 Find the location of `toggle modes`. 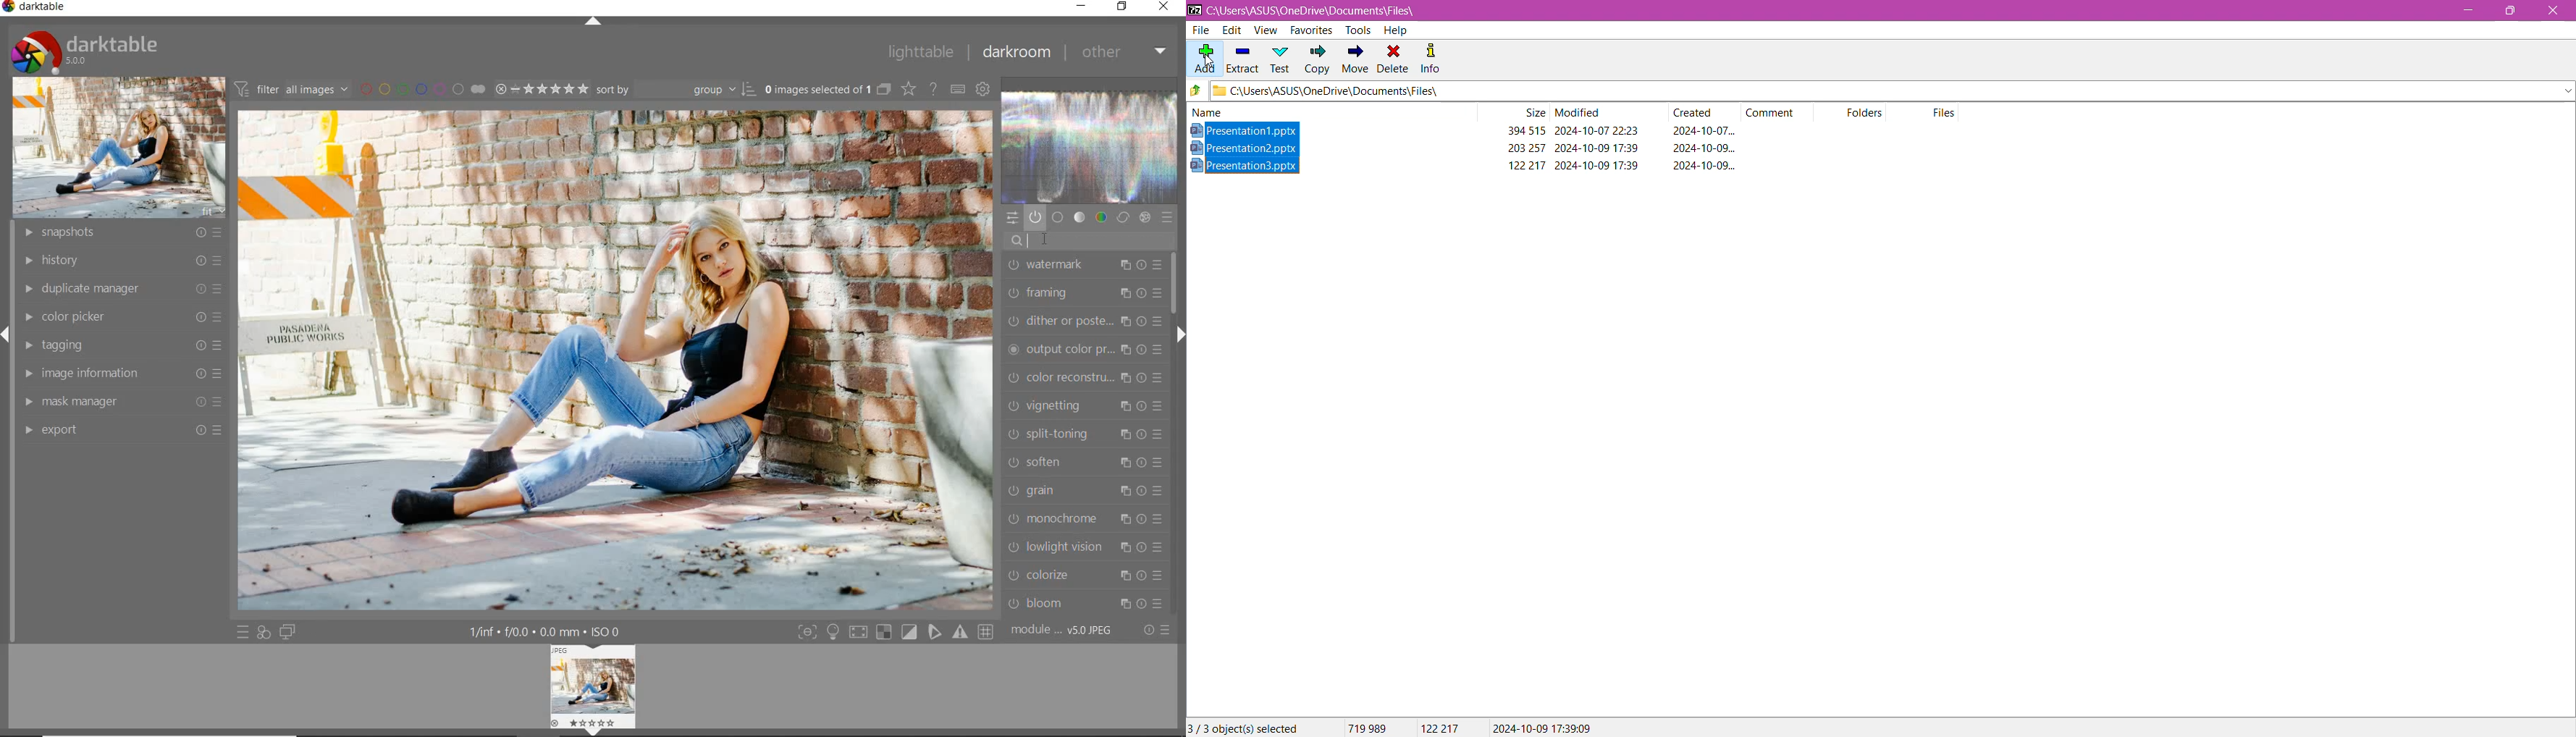

toggle modes is located at coordinates (892, 633).